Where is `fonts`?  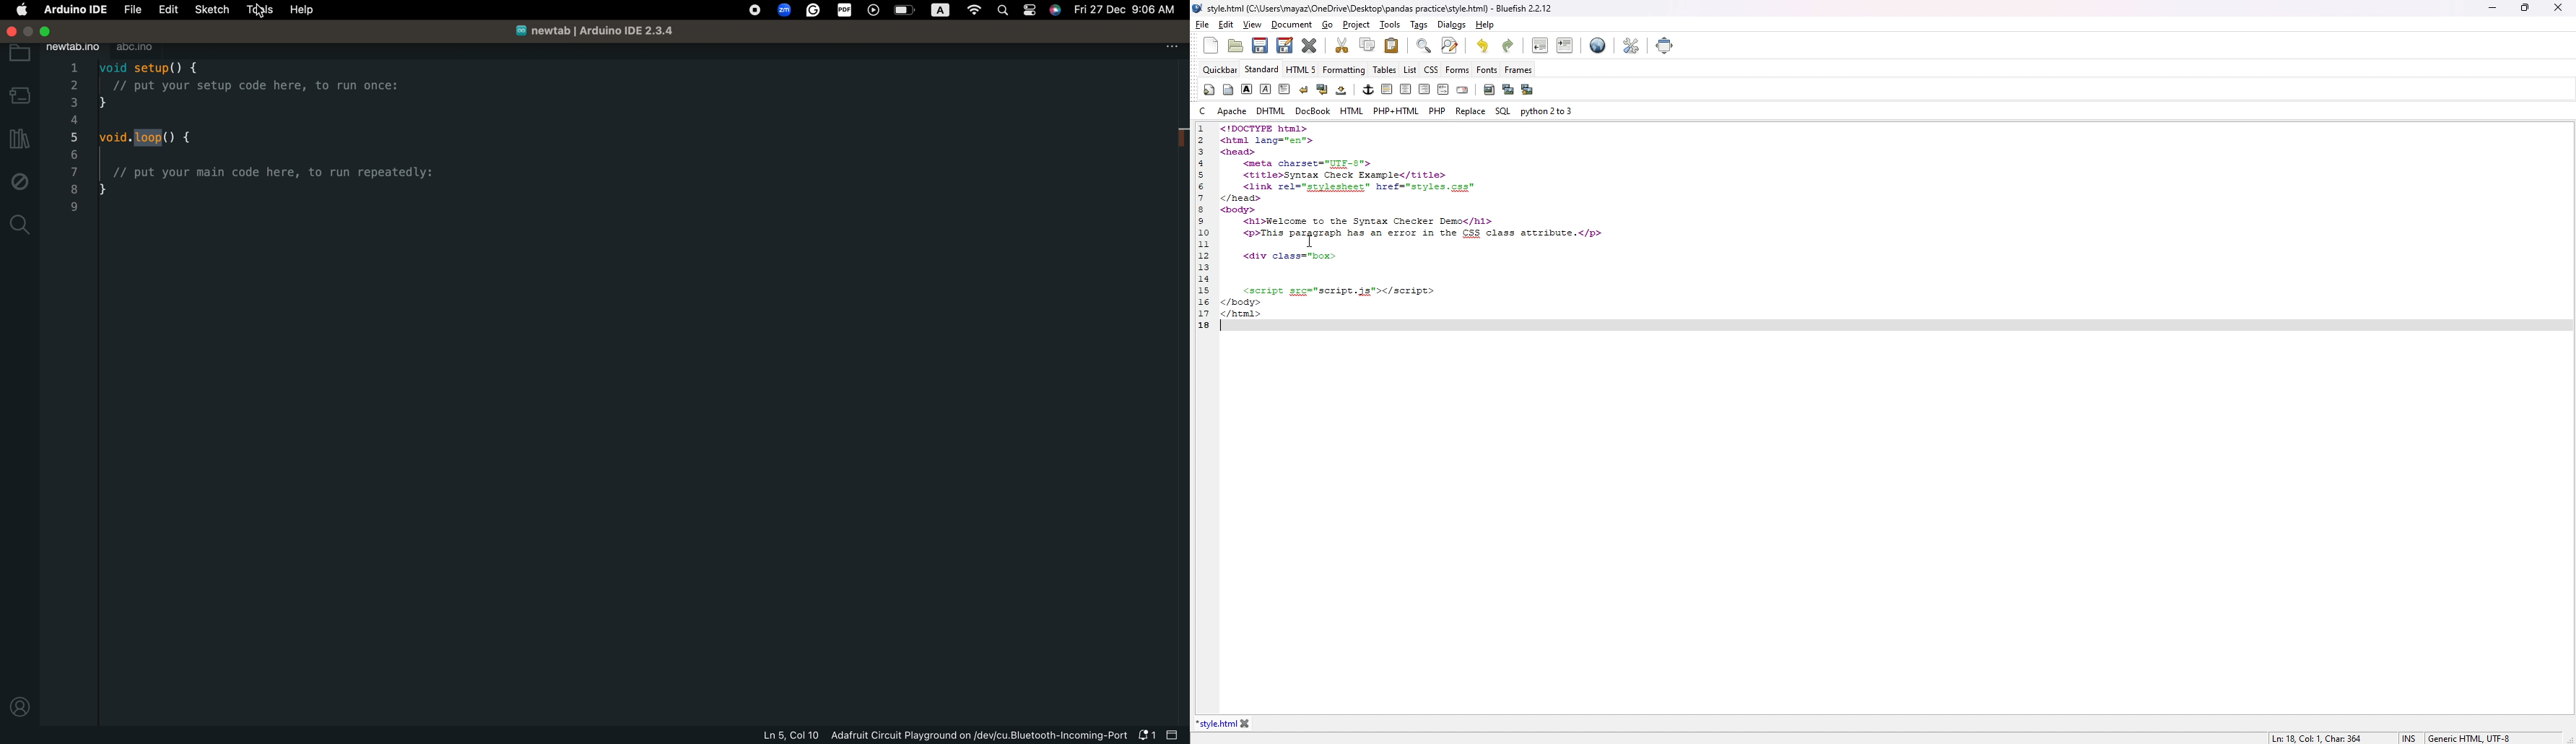
fonts is located at coordinates (1487, 71).